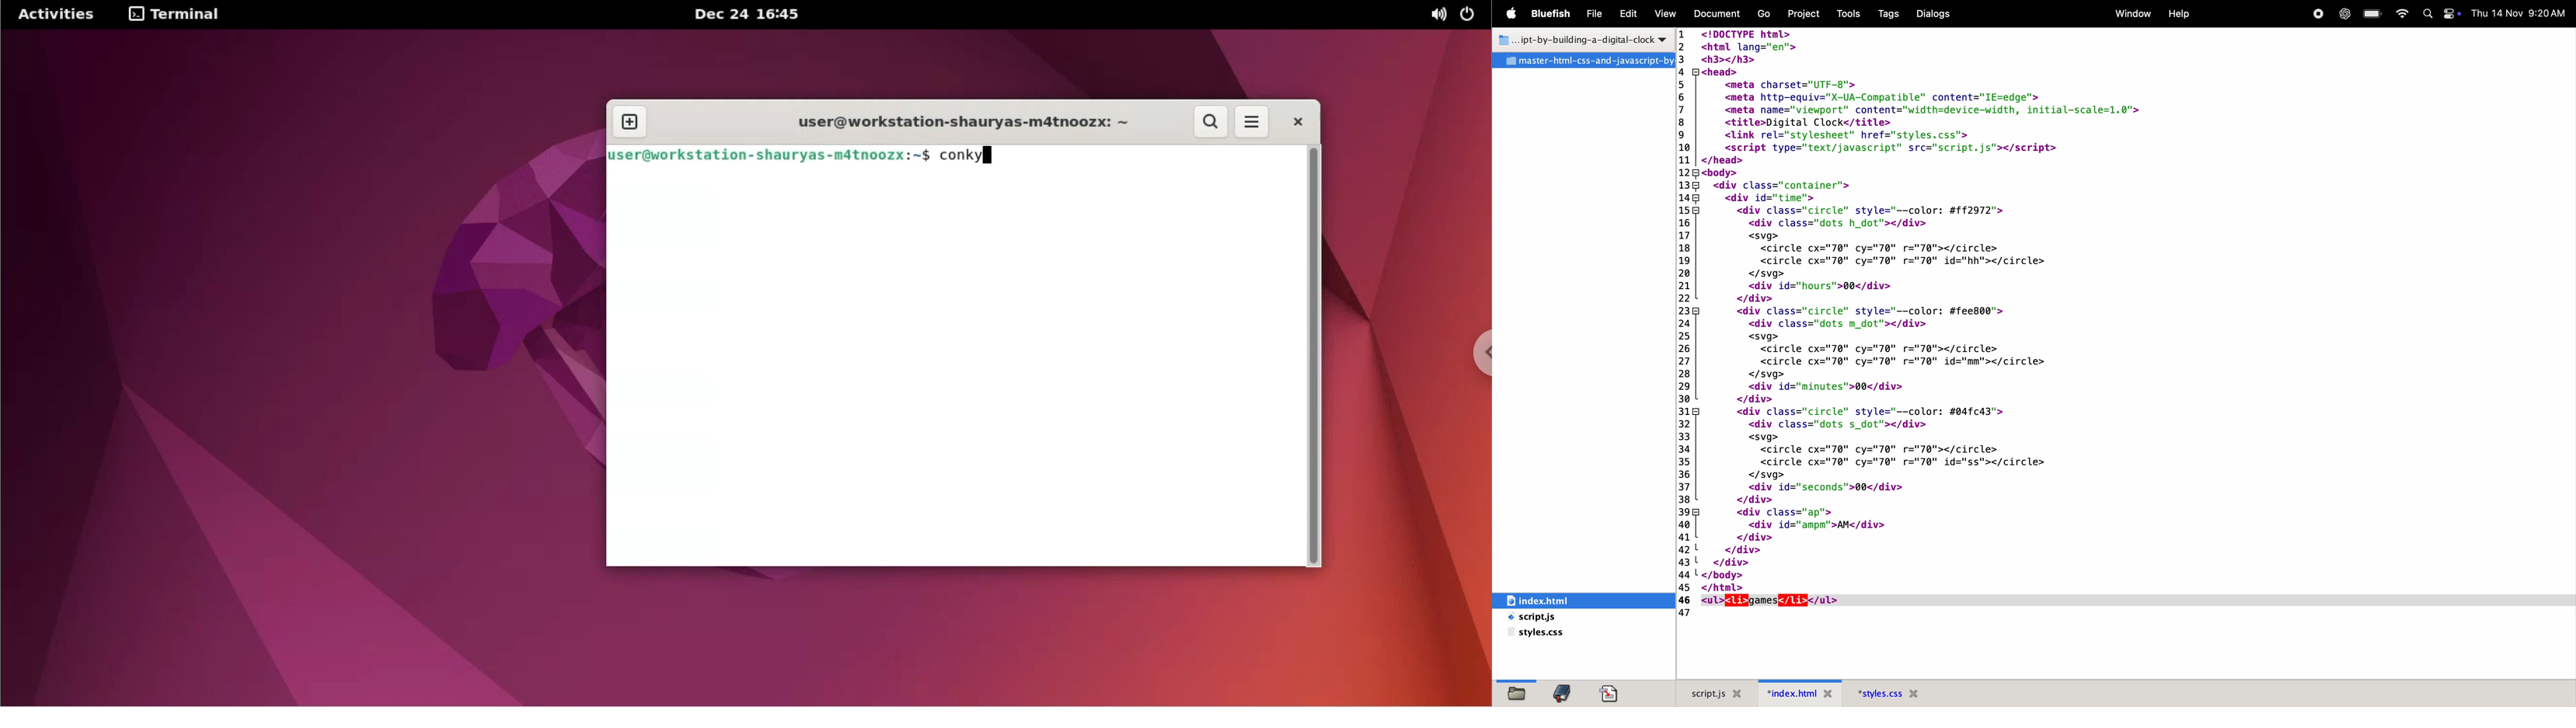 The image size is (2576, 728). Describe the element at coordinates (1886, 14) in the screenshot. I see `Tags` at that location.